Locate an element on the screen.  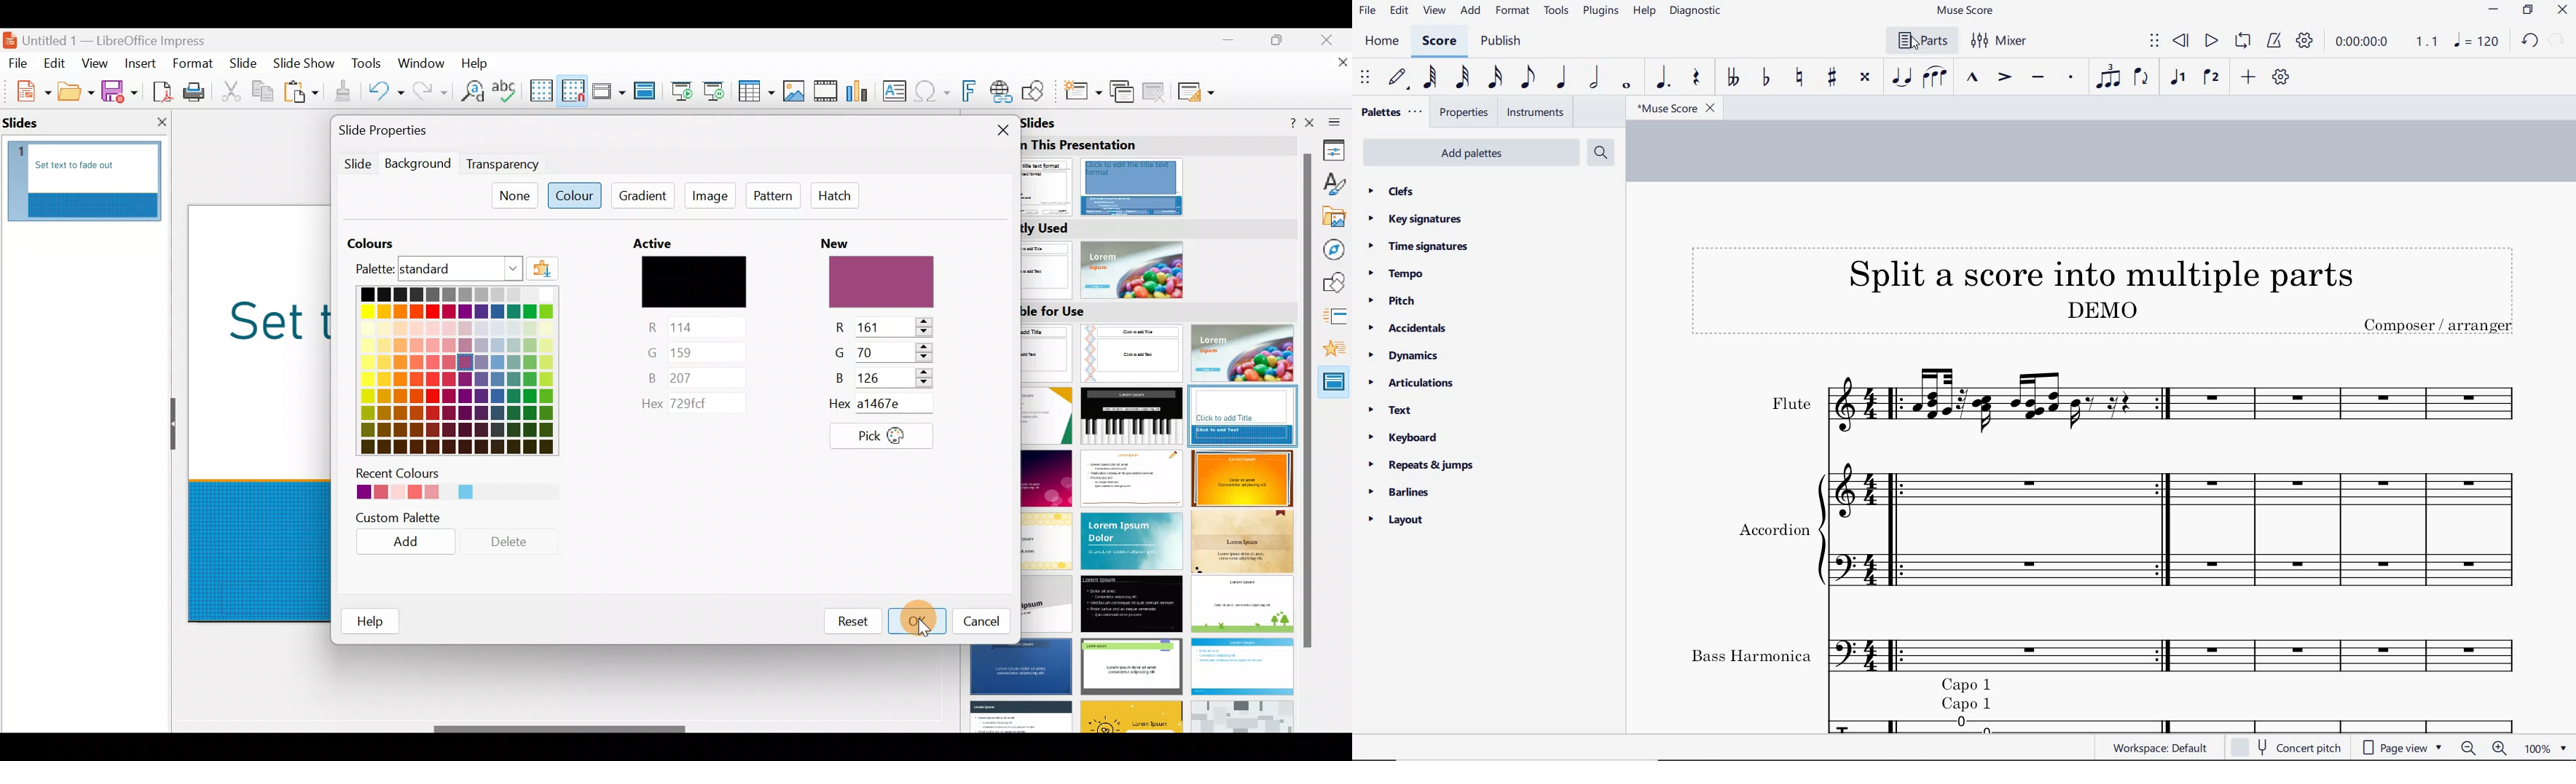
Playback speed is located at coordinates (2428, 41).